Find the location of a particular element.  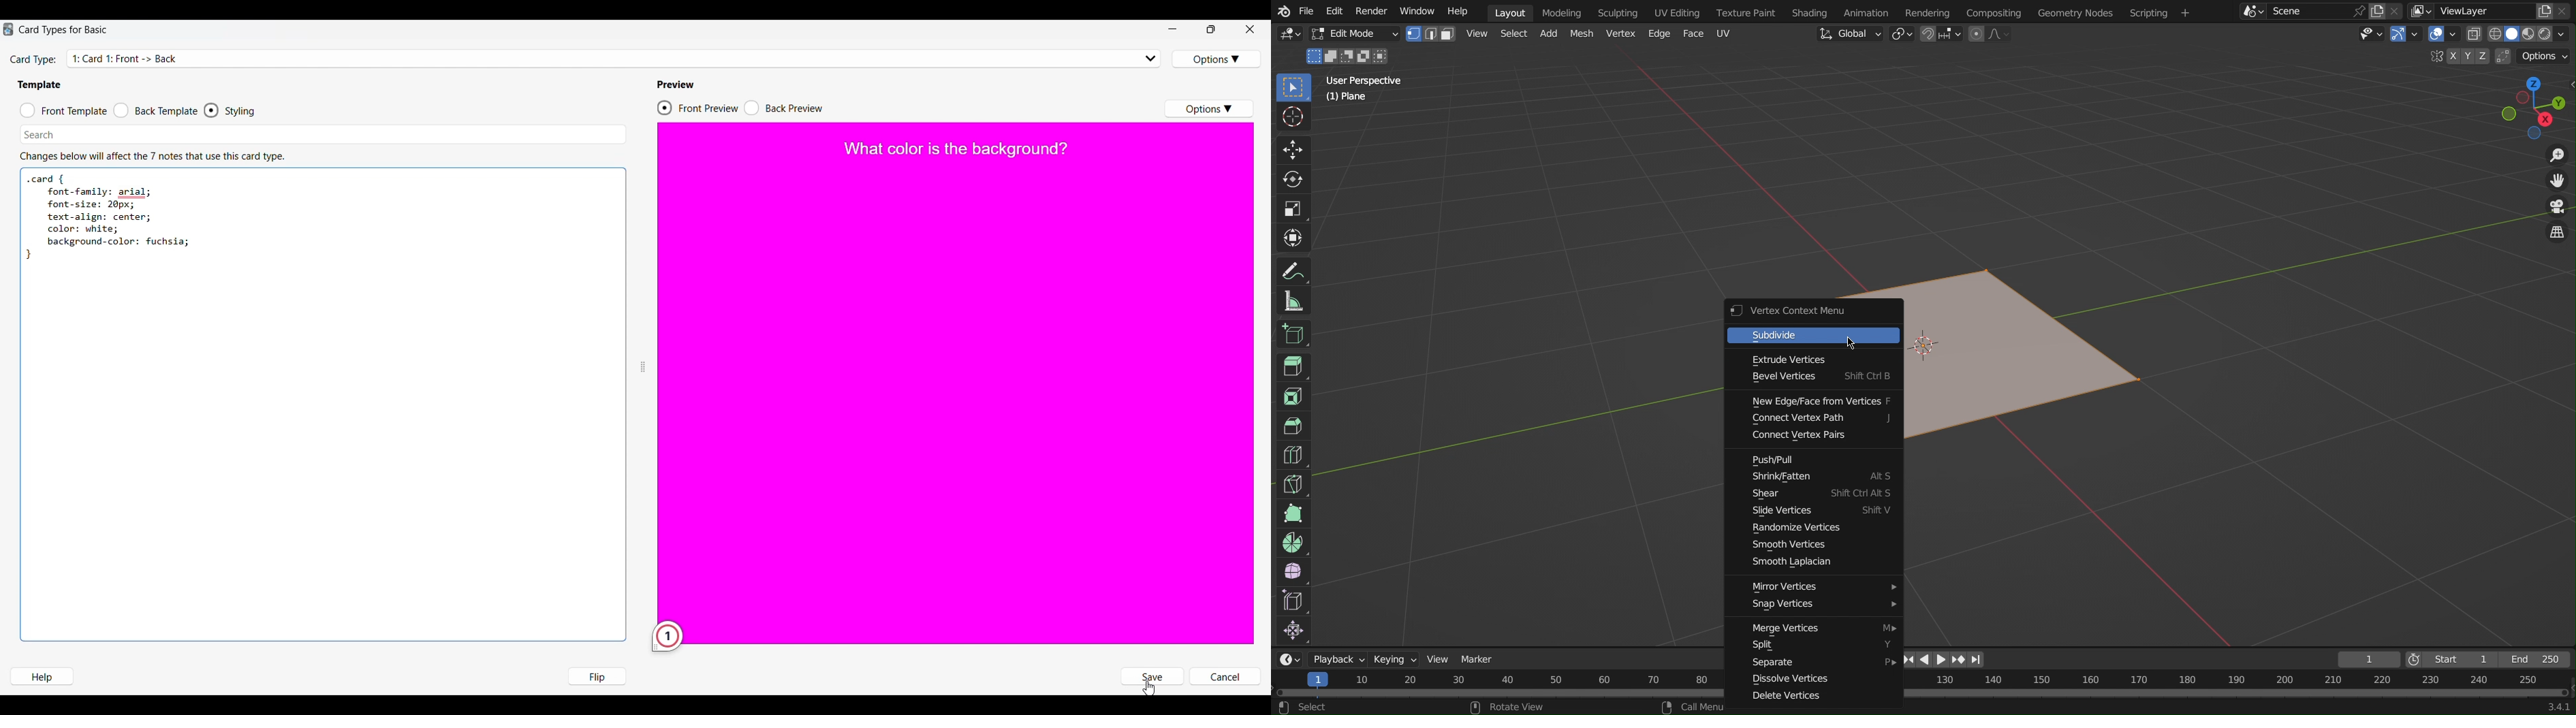

Card type options is located at coordinates (1218, 59).